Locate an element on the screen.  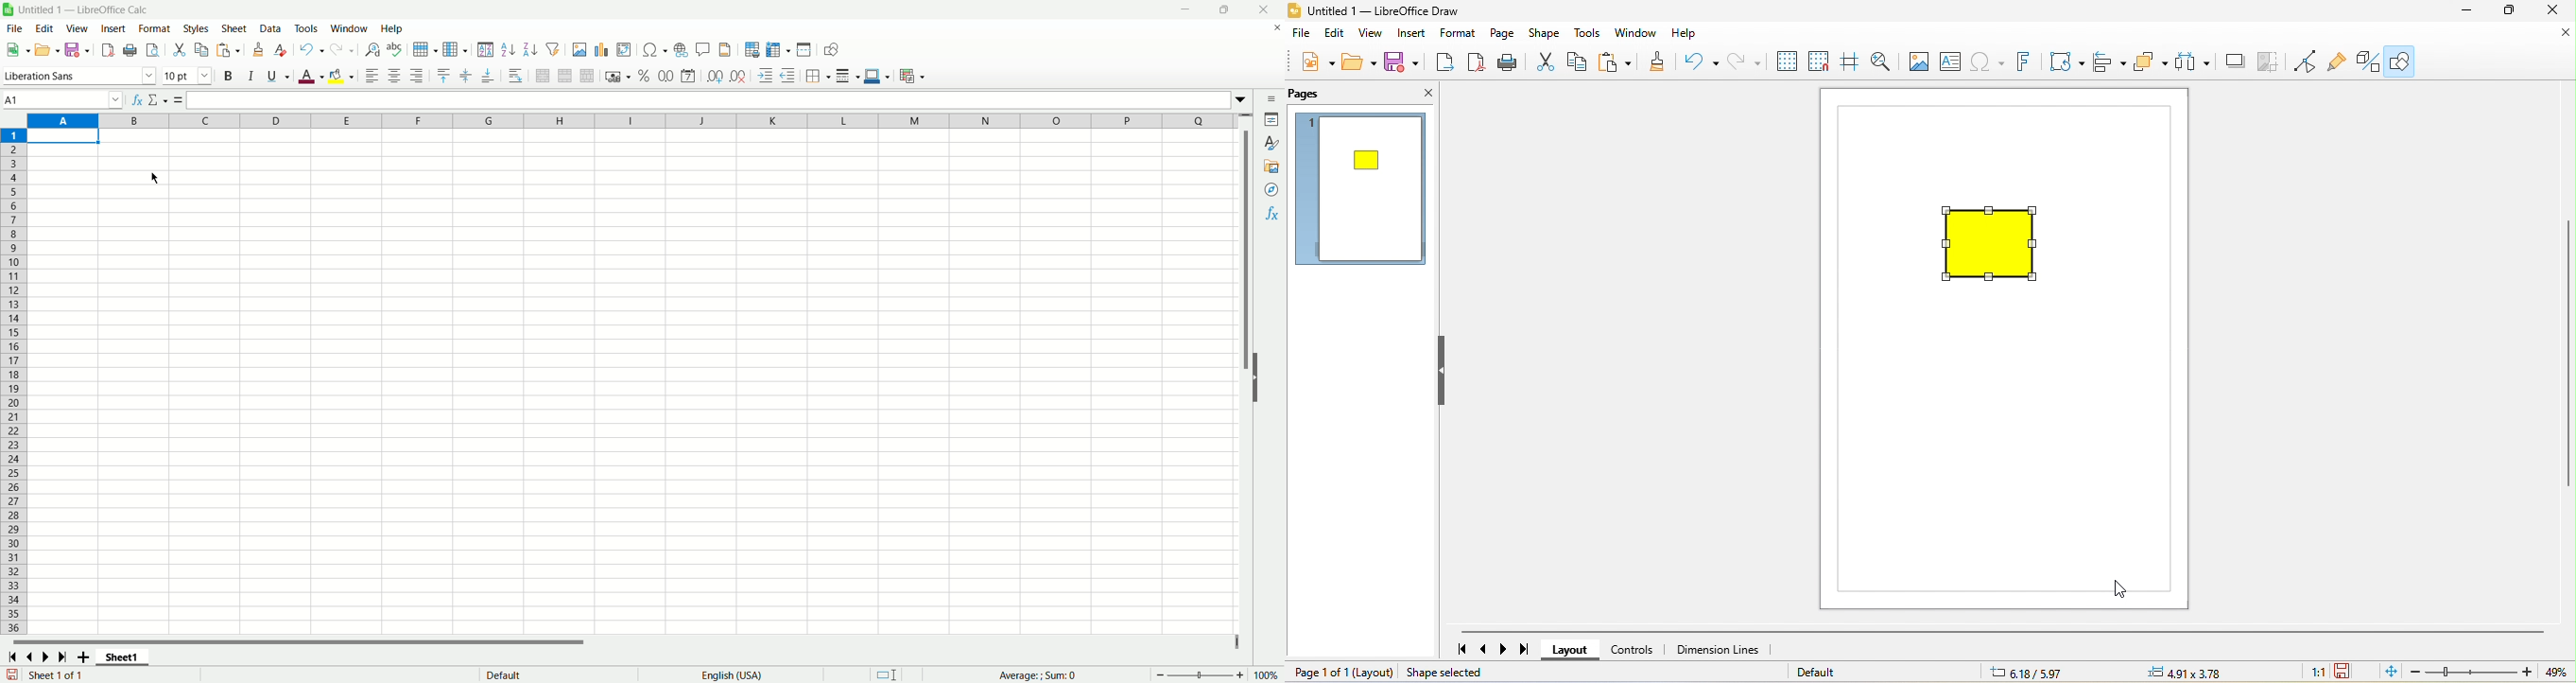
toggle point edit mode is located at coordinates (2307, 63).